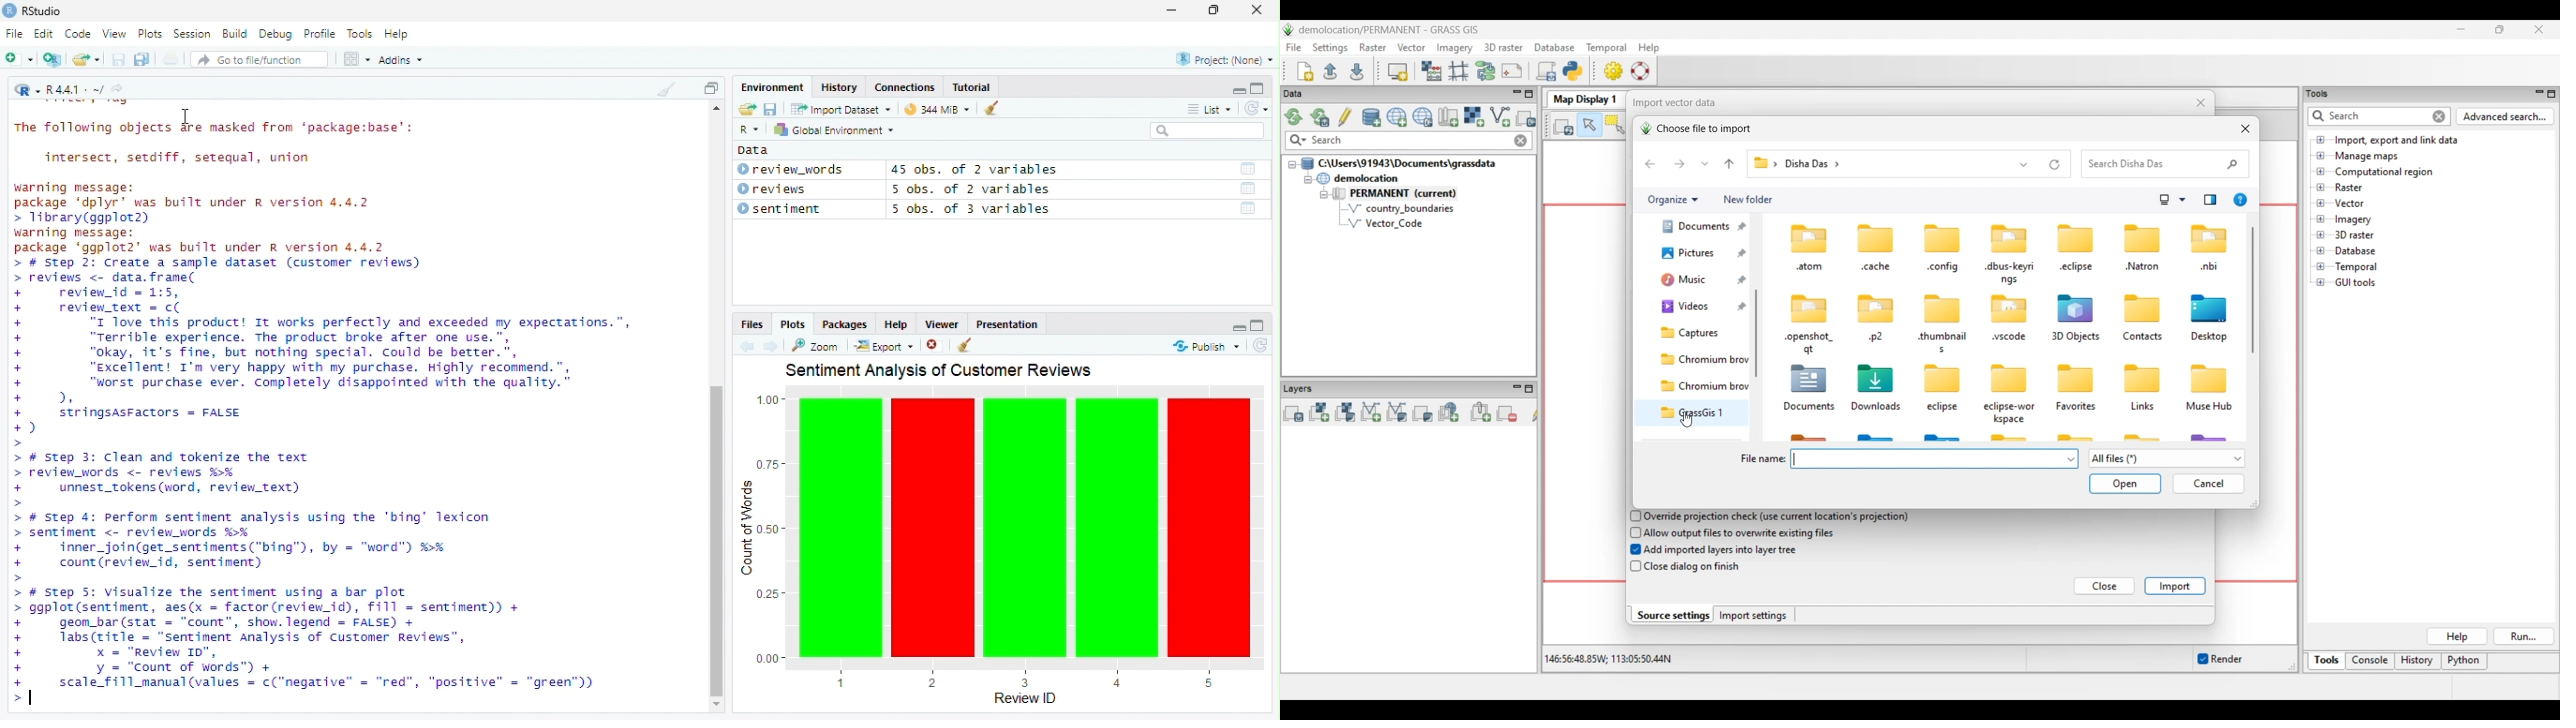 This screenshot has height=728, width=2576. Describe the element at coordinates (845, 325) in the screenshot. I see `Packages` at that location.